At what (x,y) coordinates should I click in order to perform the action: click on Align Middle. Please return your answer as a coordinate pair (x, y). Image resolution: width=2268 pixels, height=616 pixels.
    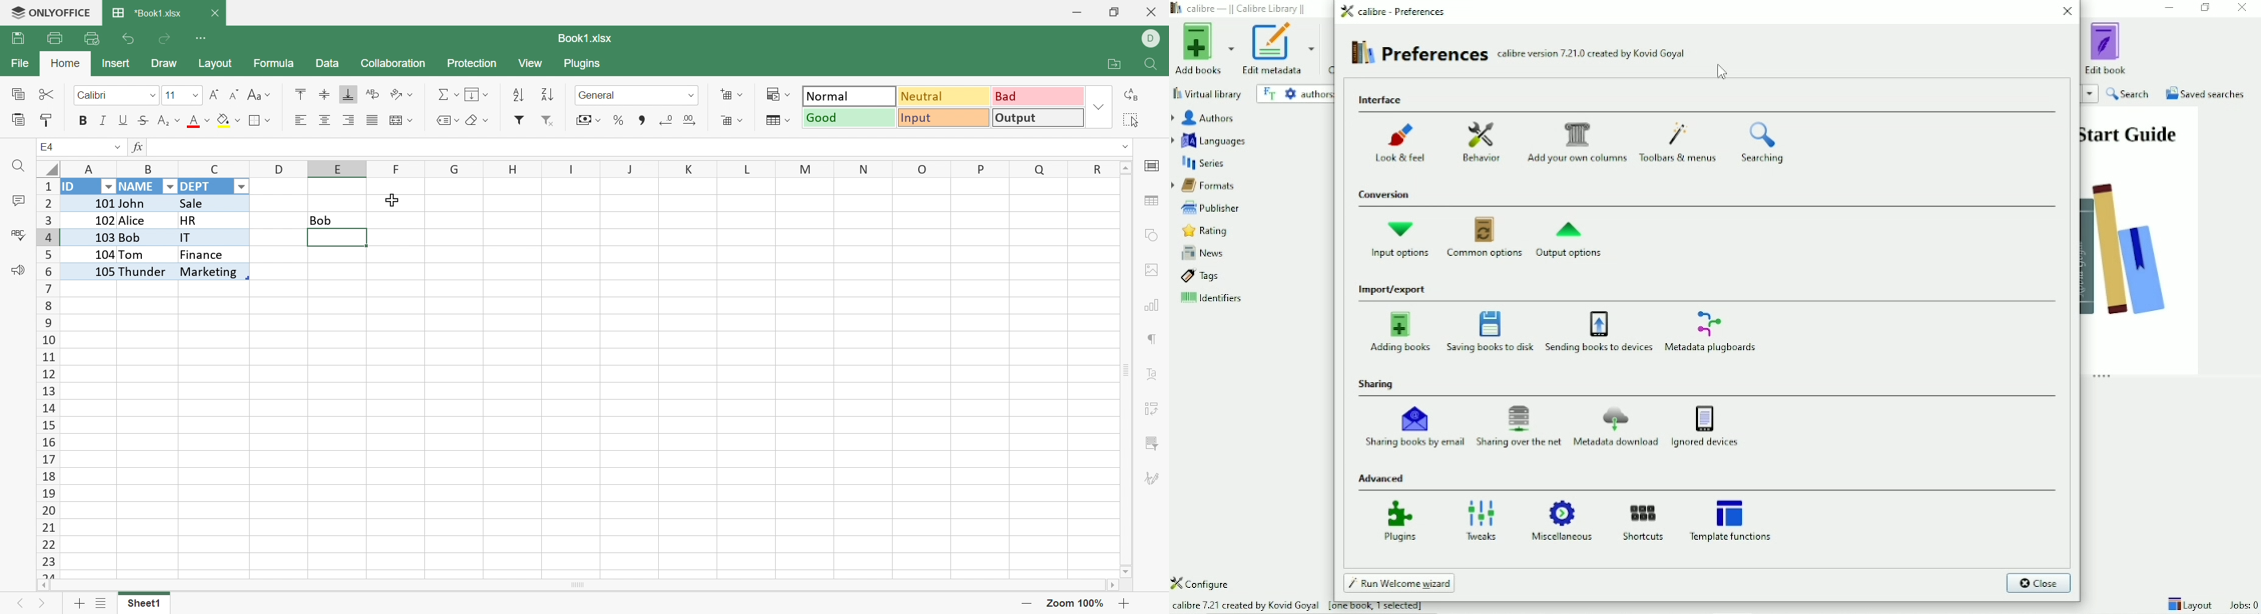
    Looking at the image, I should click on (326, 95).